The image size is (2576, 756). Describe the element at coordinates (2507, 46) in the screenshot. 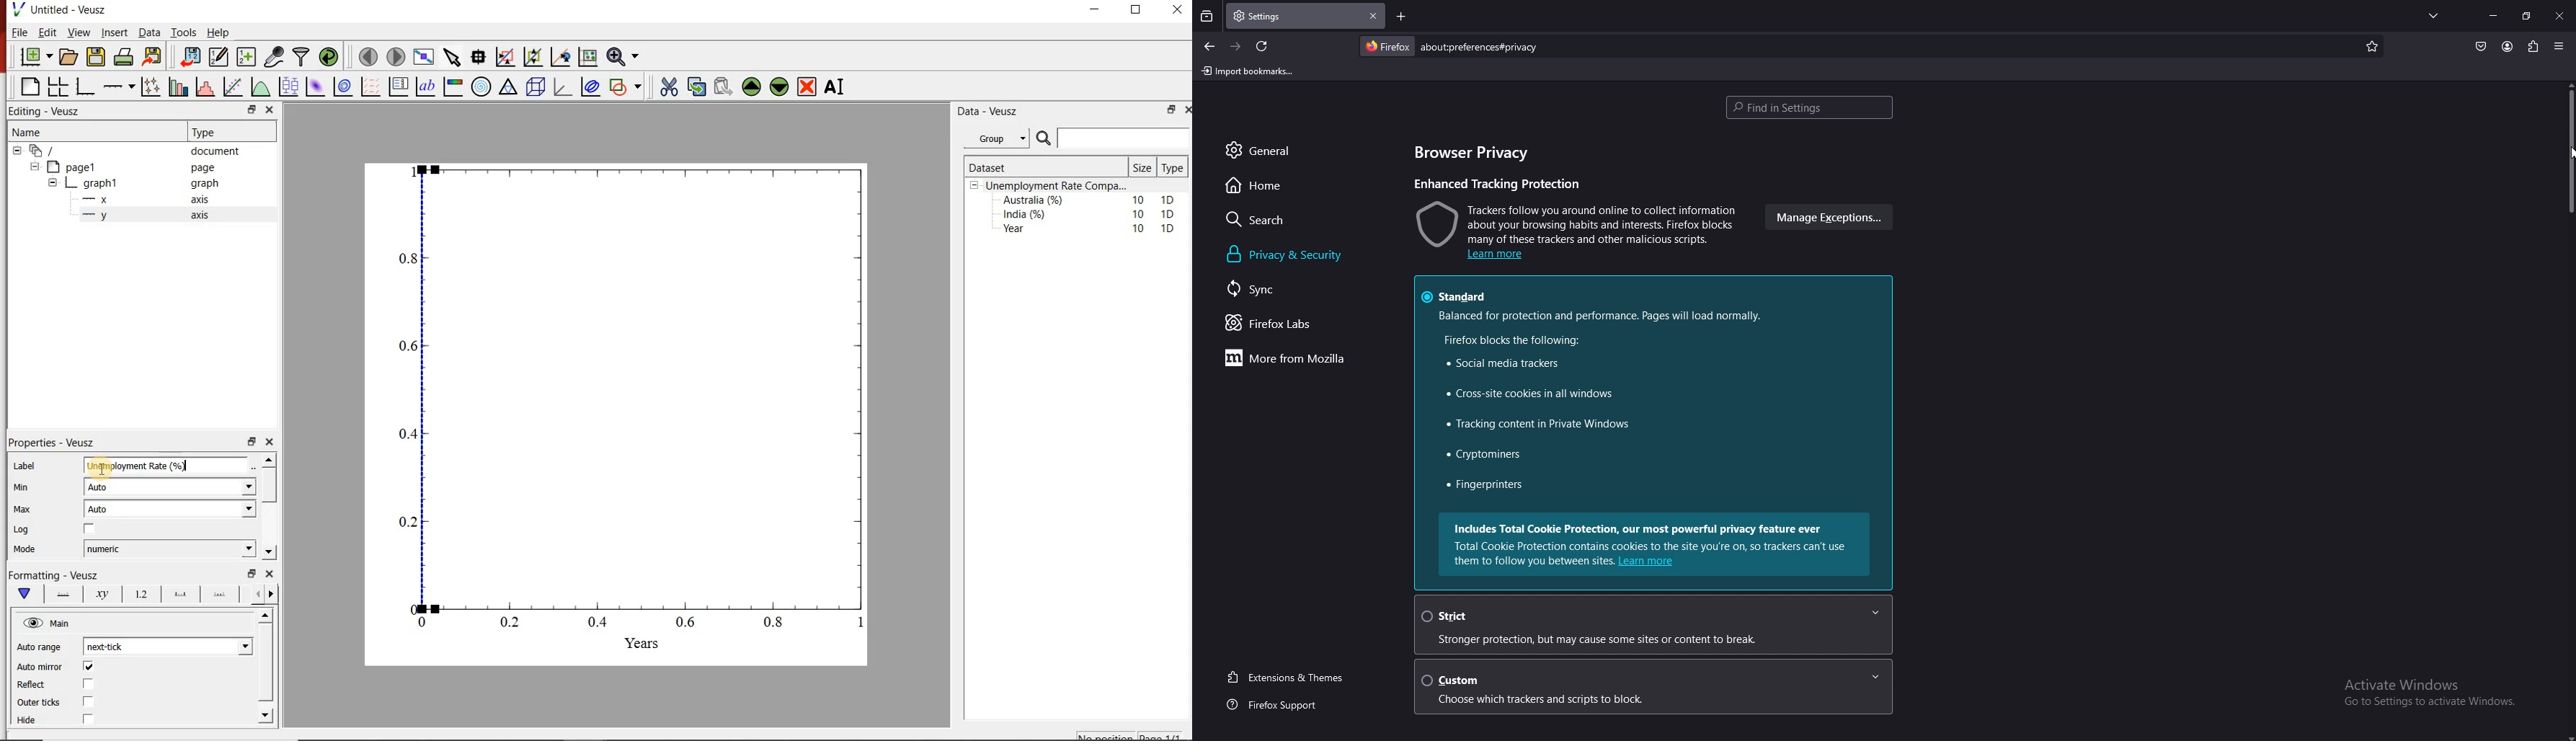

I see `account` at that location.